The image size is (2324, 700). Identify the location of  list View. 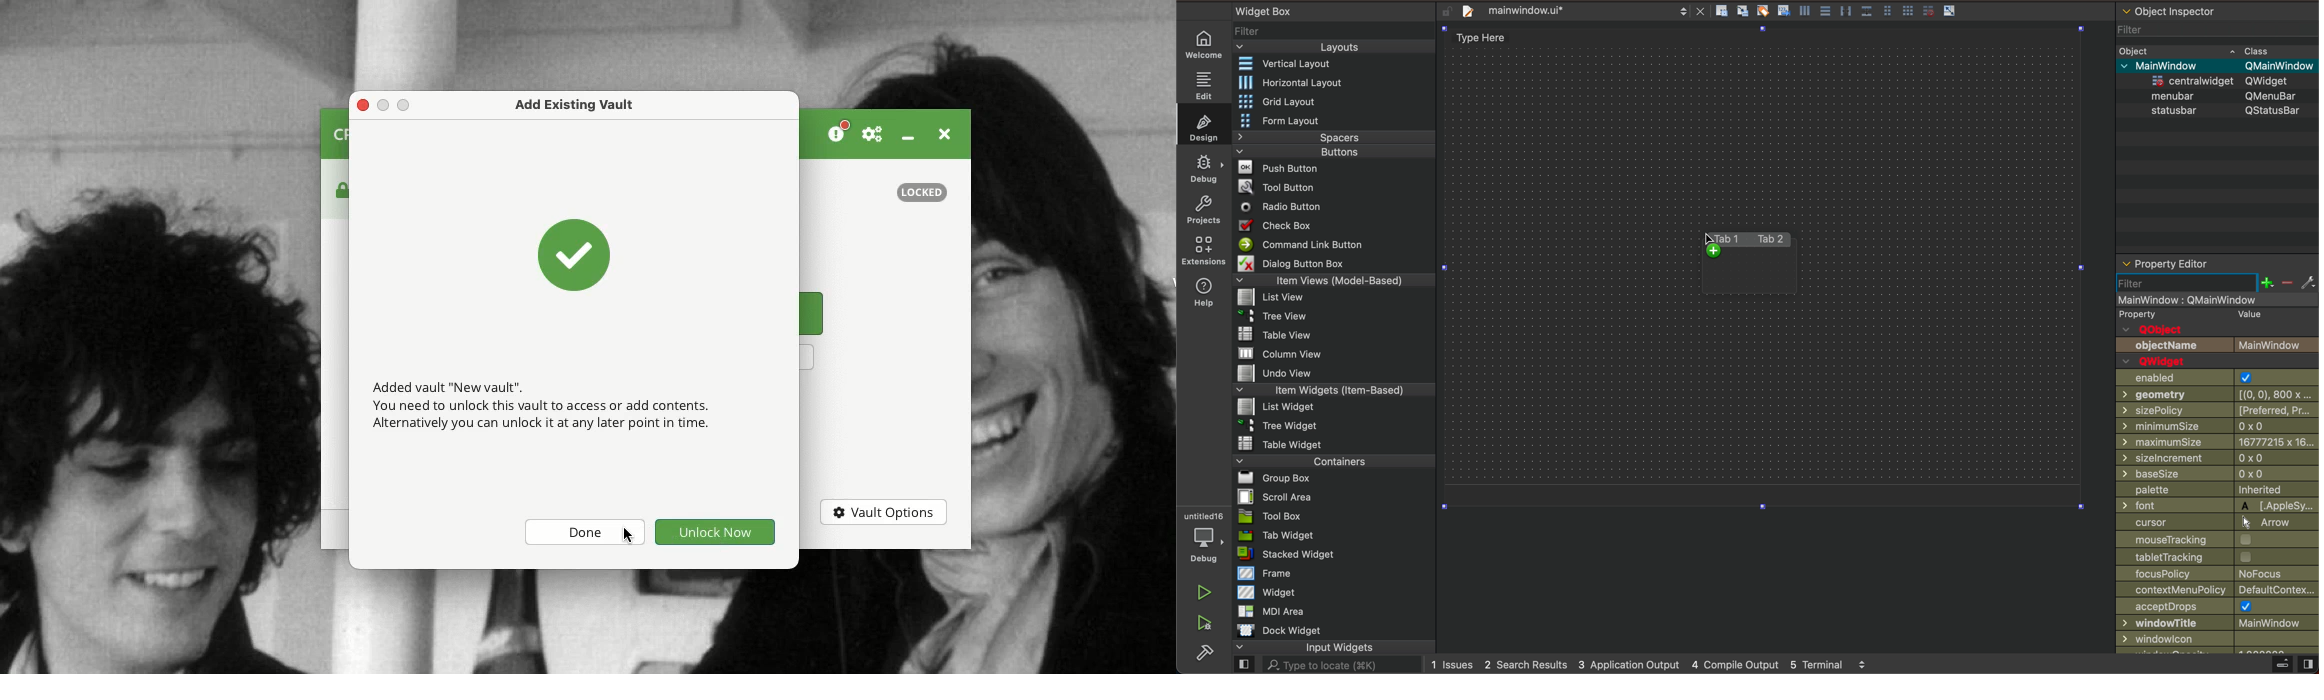
(1271, 298).